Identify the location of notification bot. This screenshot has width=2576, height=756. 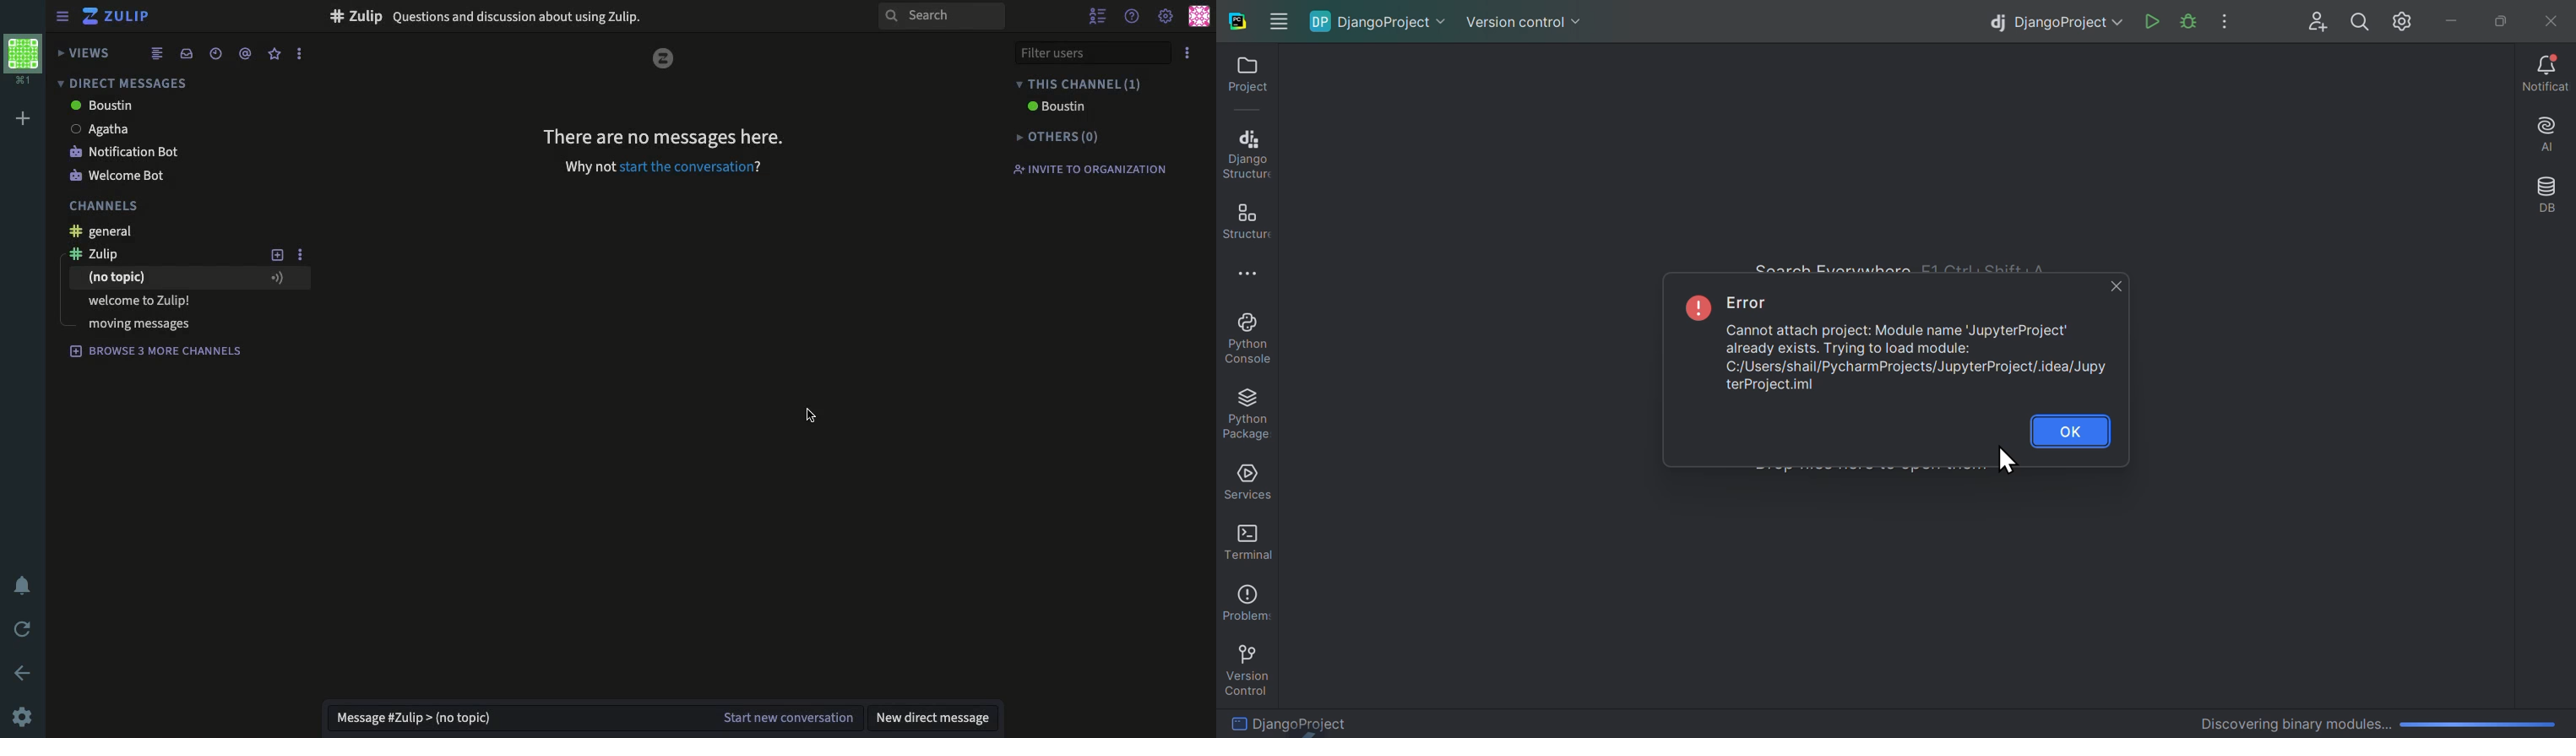
(127, 154).